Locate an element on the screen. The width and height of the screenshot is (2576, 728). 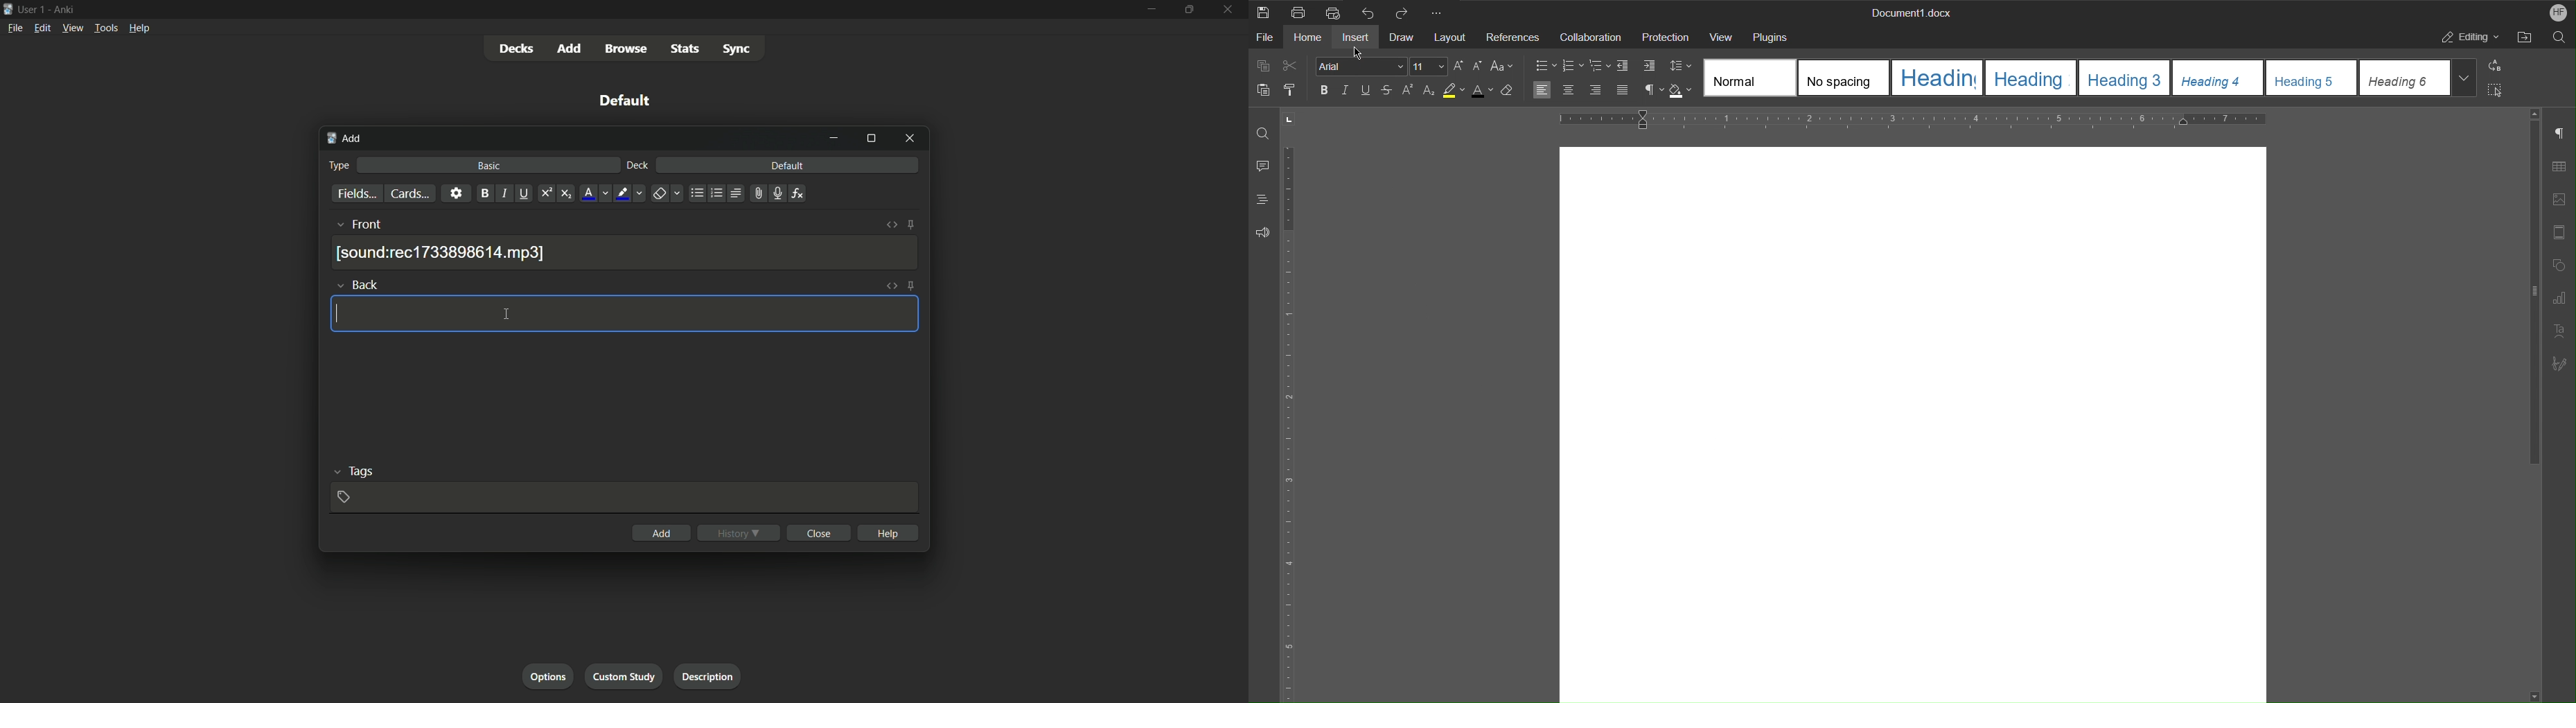
Heading 5 is located at coordinates (2313, 77).